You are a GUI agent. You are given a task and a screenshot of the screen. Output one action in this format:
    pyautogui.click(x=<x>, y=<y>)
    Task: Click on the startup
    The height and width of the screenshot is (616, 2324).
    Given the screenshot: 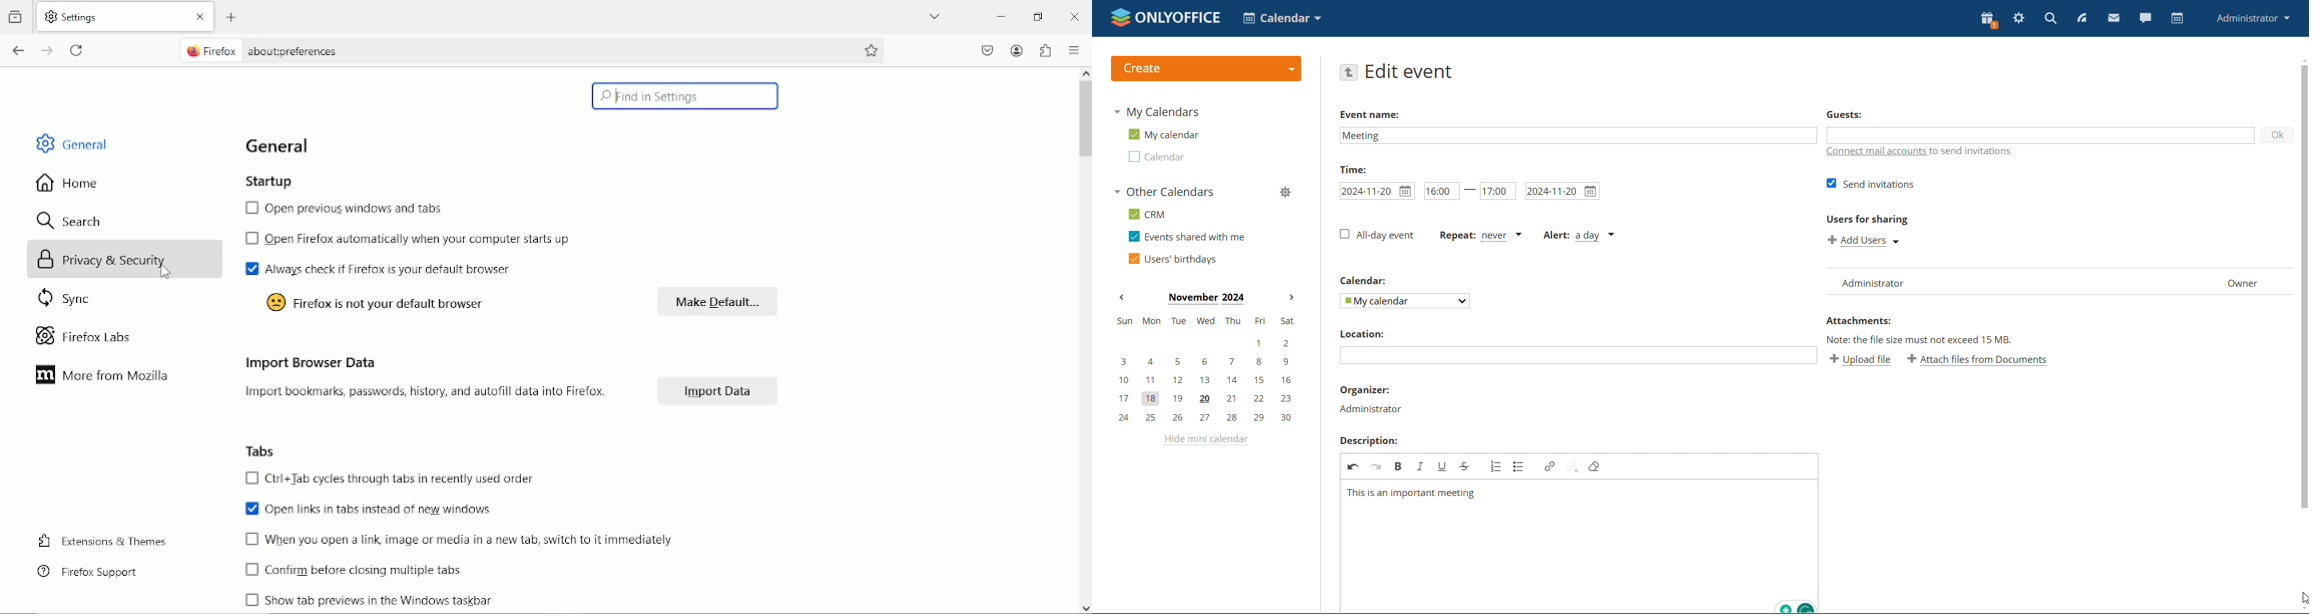 What is the action you would take?
    pyautogui.click(x=265, y=181)
    